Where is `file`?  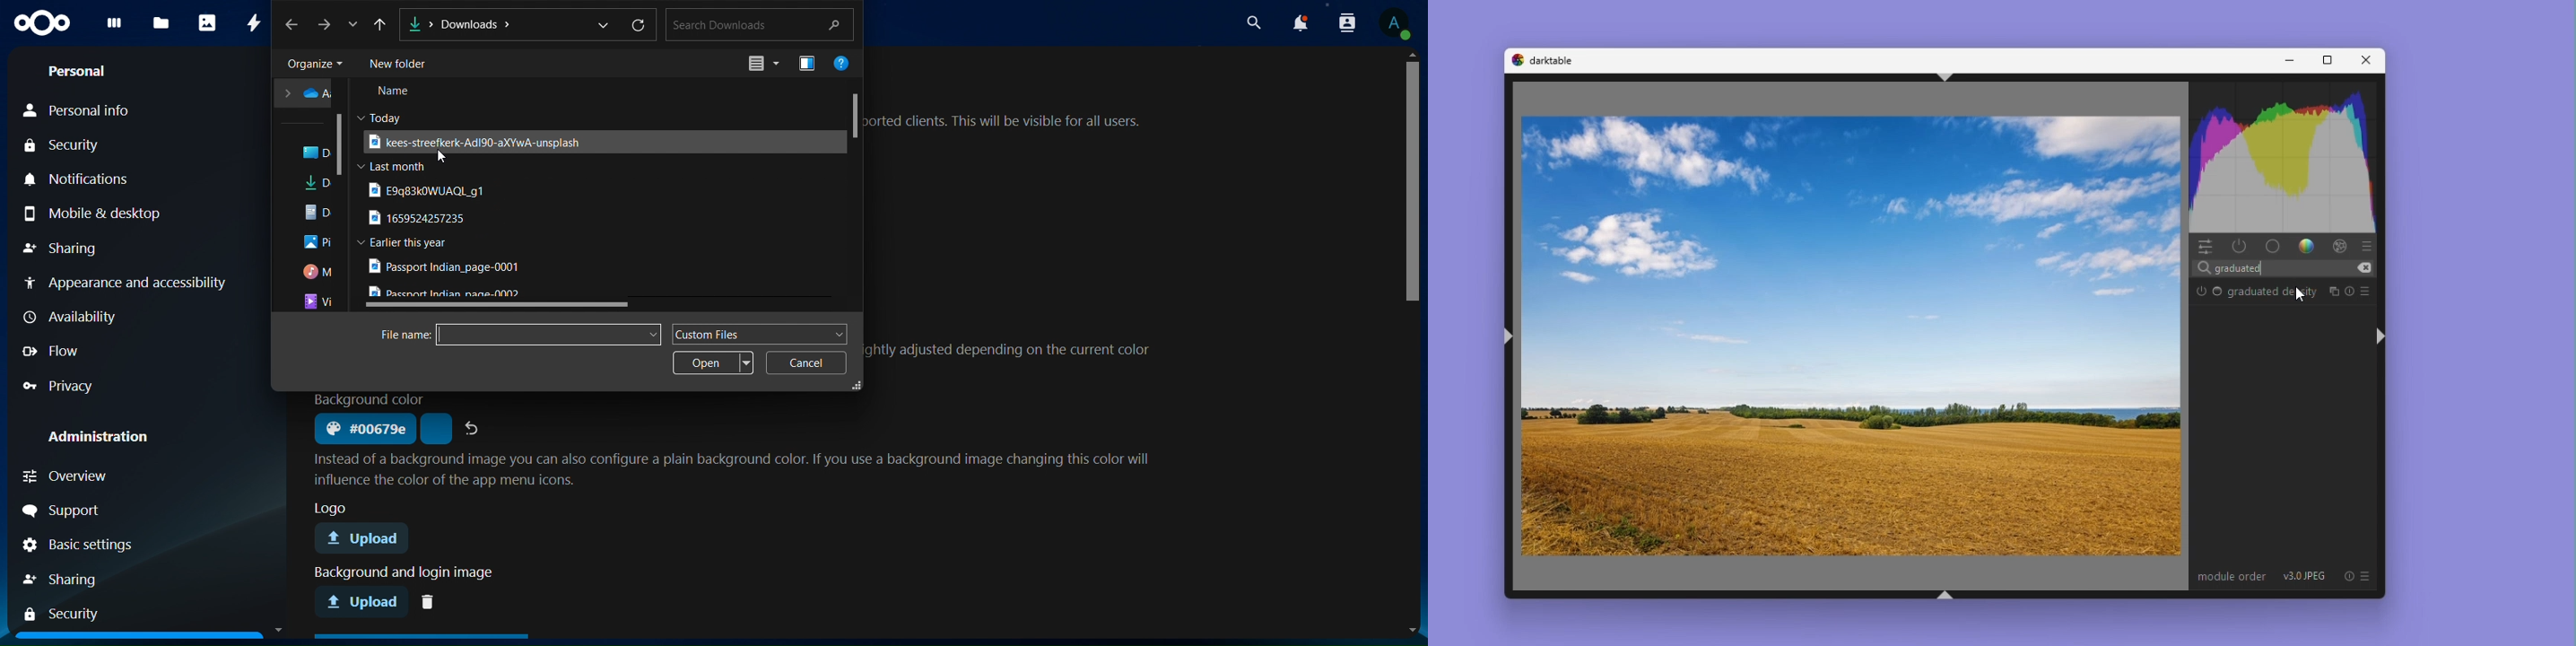 file is located at coordinates (472, 141).